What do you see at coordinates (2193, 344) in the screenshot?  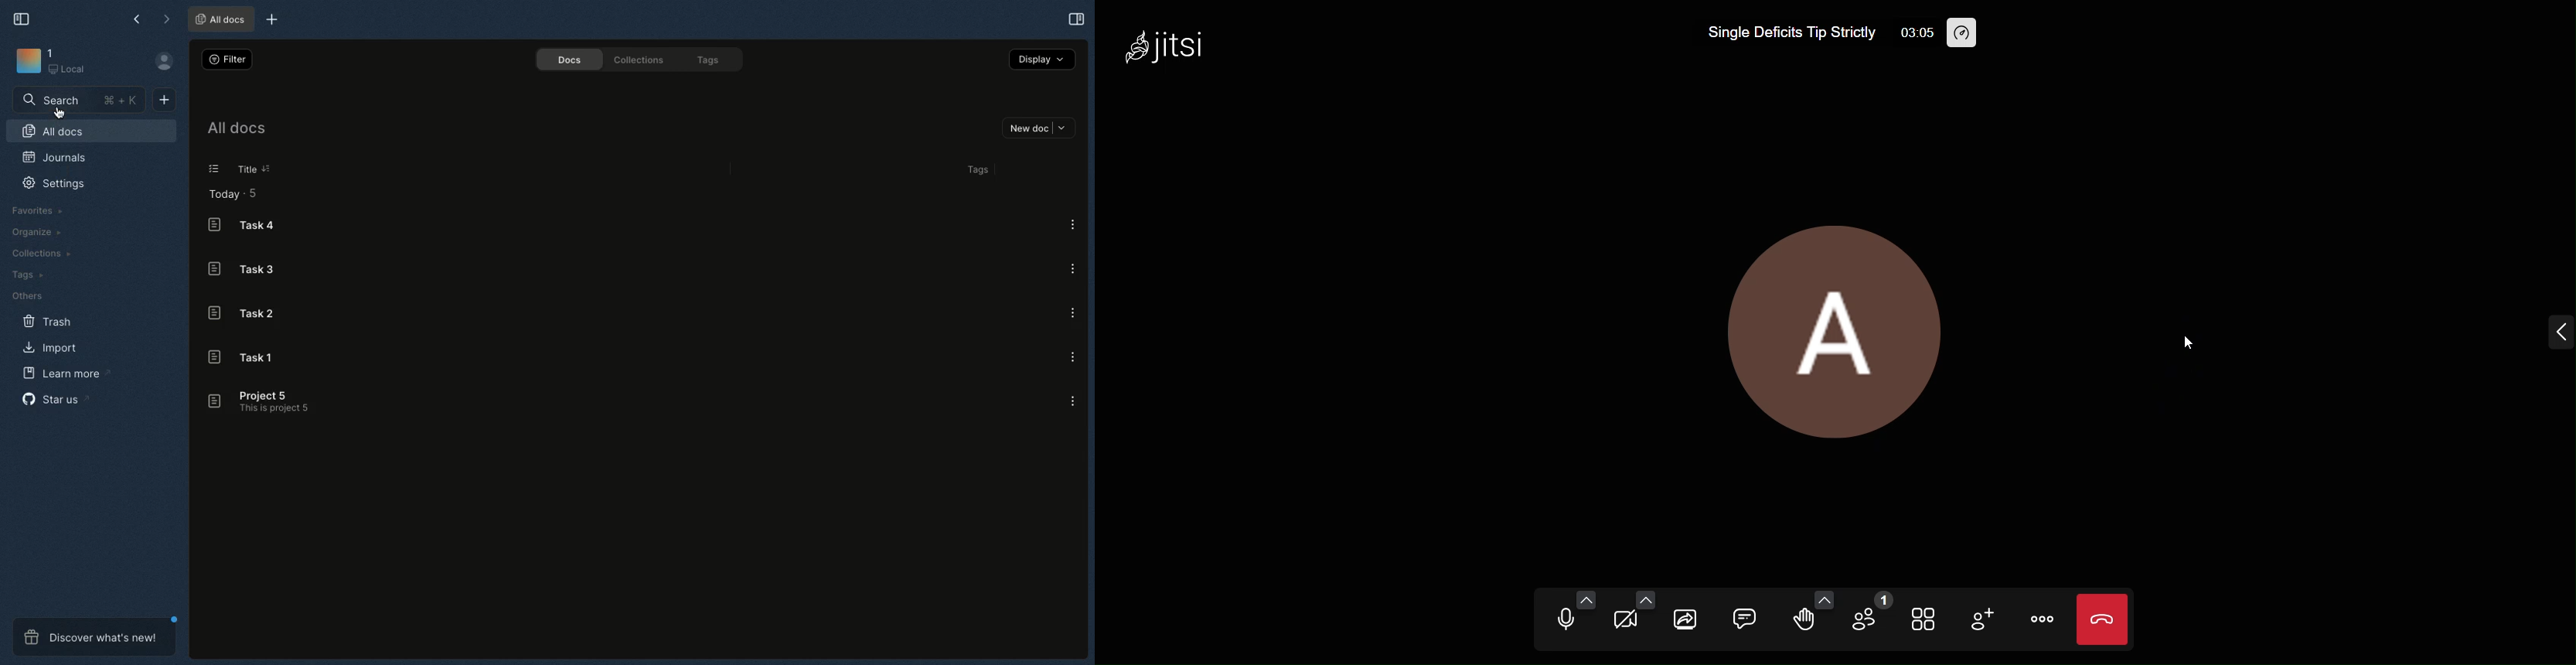 I see `cursor` at bounding box center [2193, 344].